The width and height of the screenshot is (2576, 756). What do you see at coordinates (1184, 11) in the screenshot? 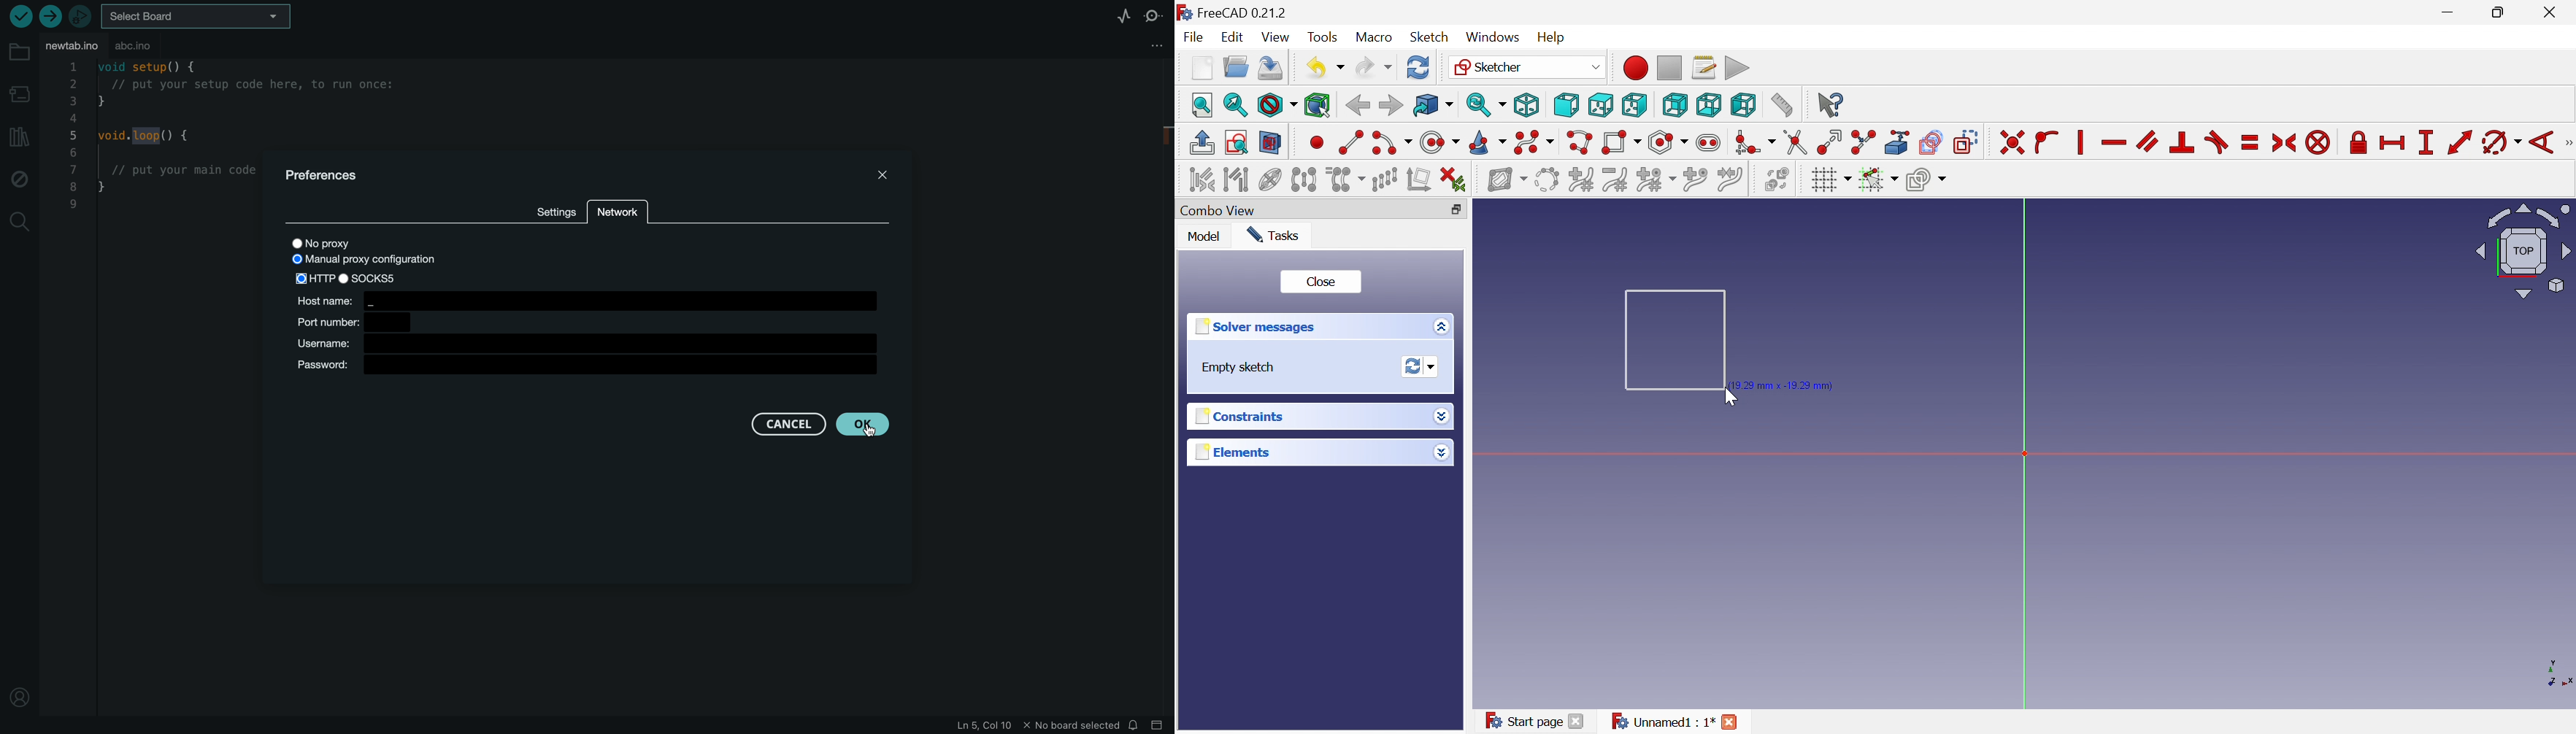
I see `logo` at bounding box center [1184, 11].